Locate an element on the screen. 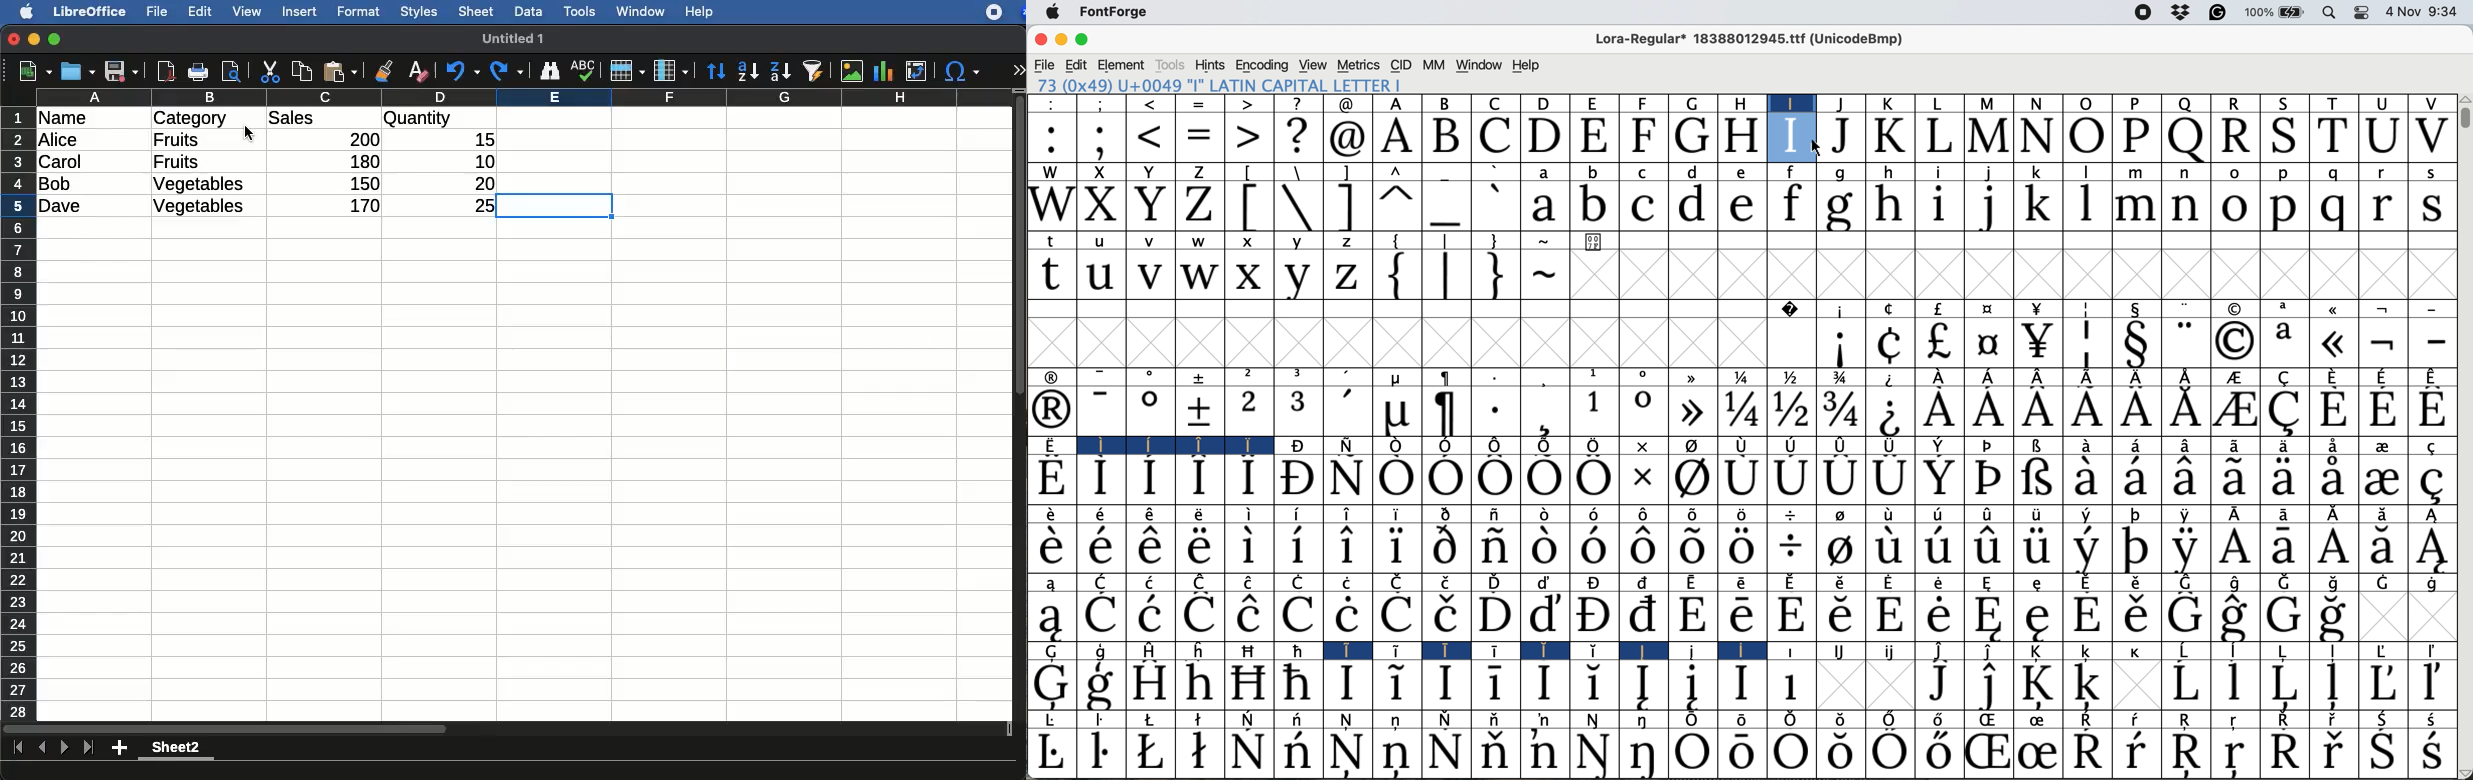 Image resolution: width=2492 pixels, height=784 pixels. special characters is located at coordinates (960, 71).